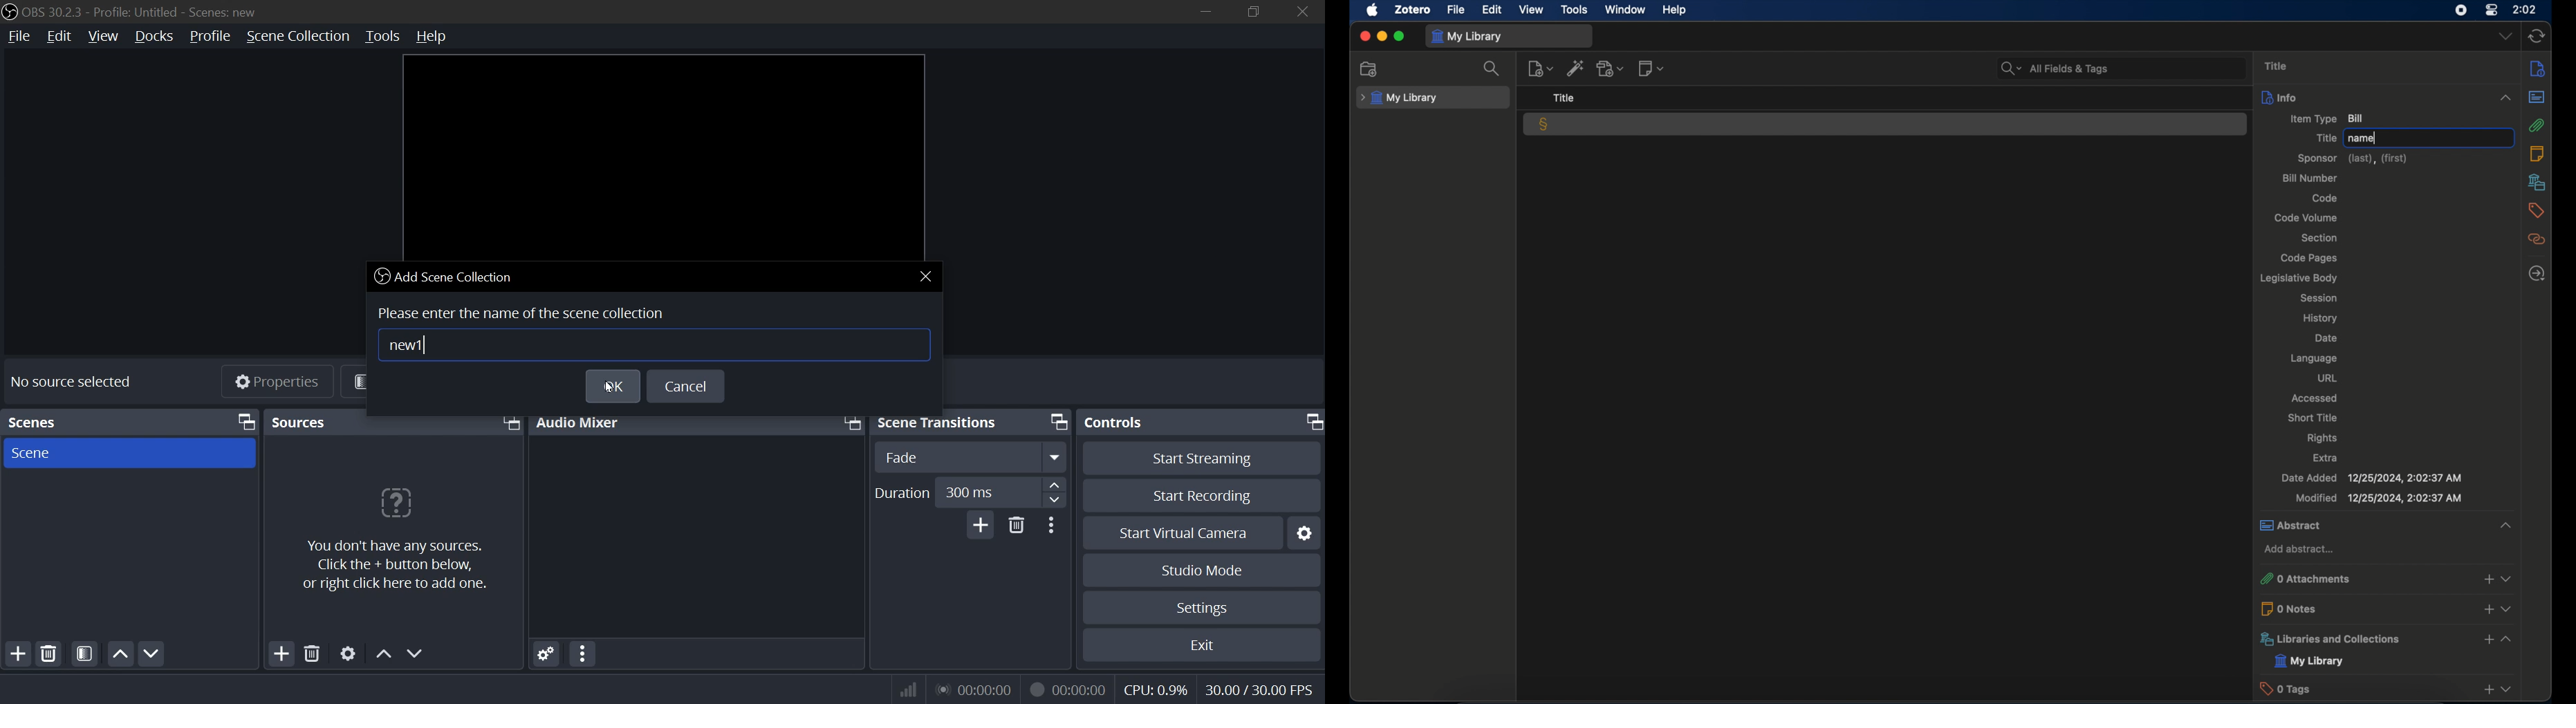 The height and width of the screenshot is (728, 2576). I want to click on maximize, so click(1400, 36).